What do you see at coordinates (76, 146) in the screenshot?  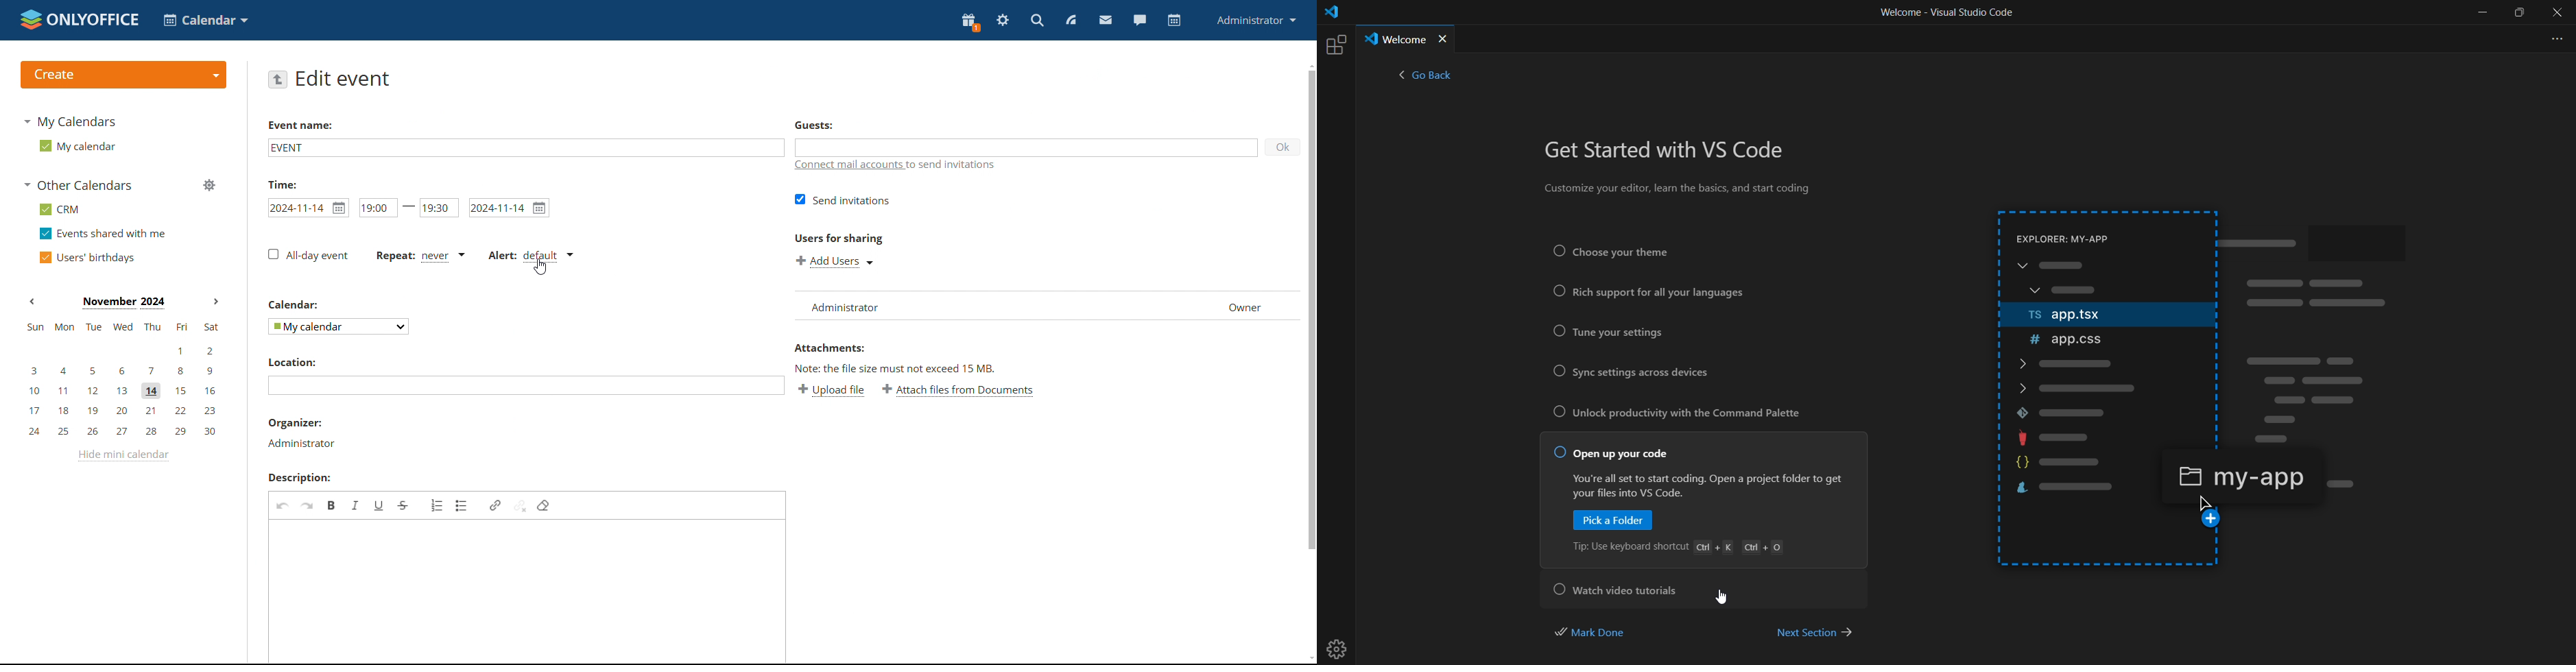 I see `my calendar` at bounding box center [76, 146].